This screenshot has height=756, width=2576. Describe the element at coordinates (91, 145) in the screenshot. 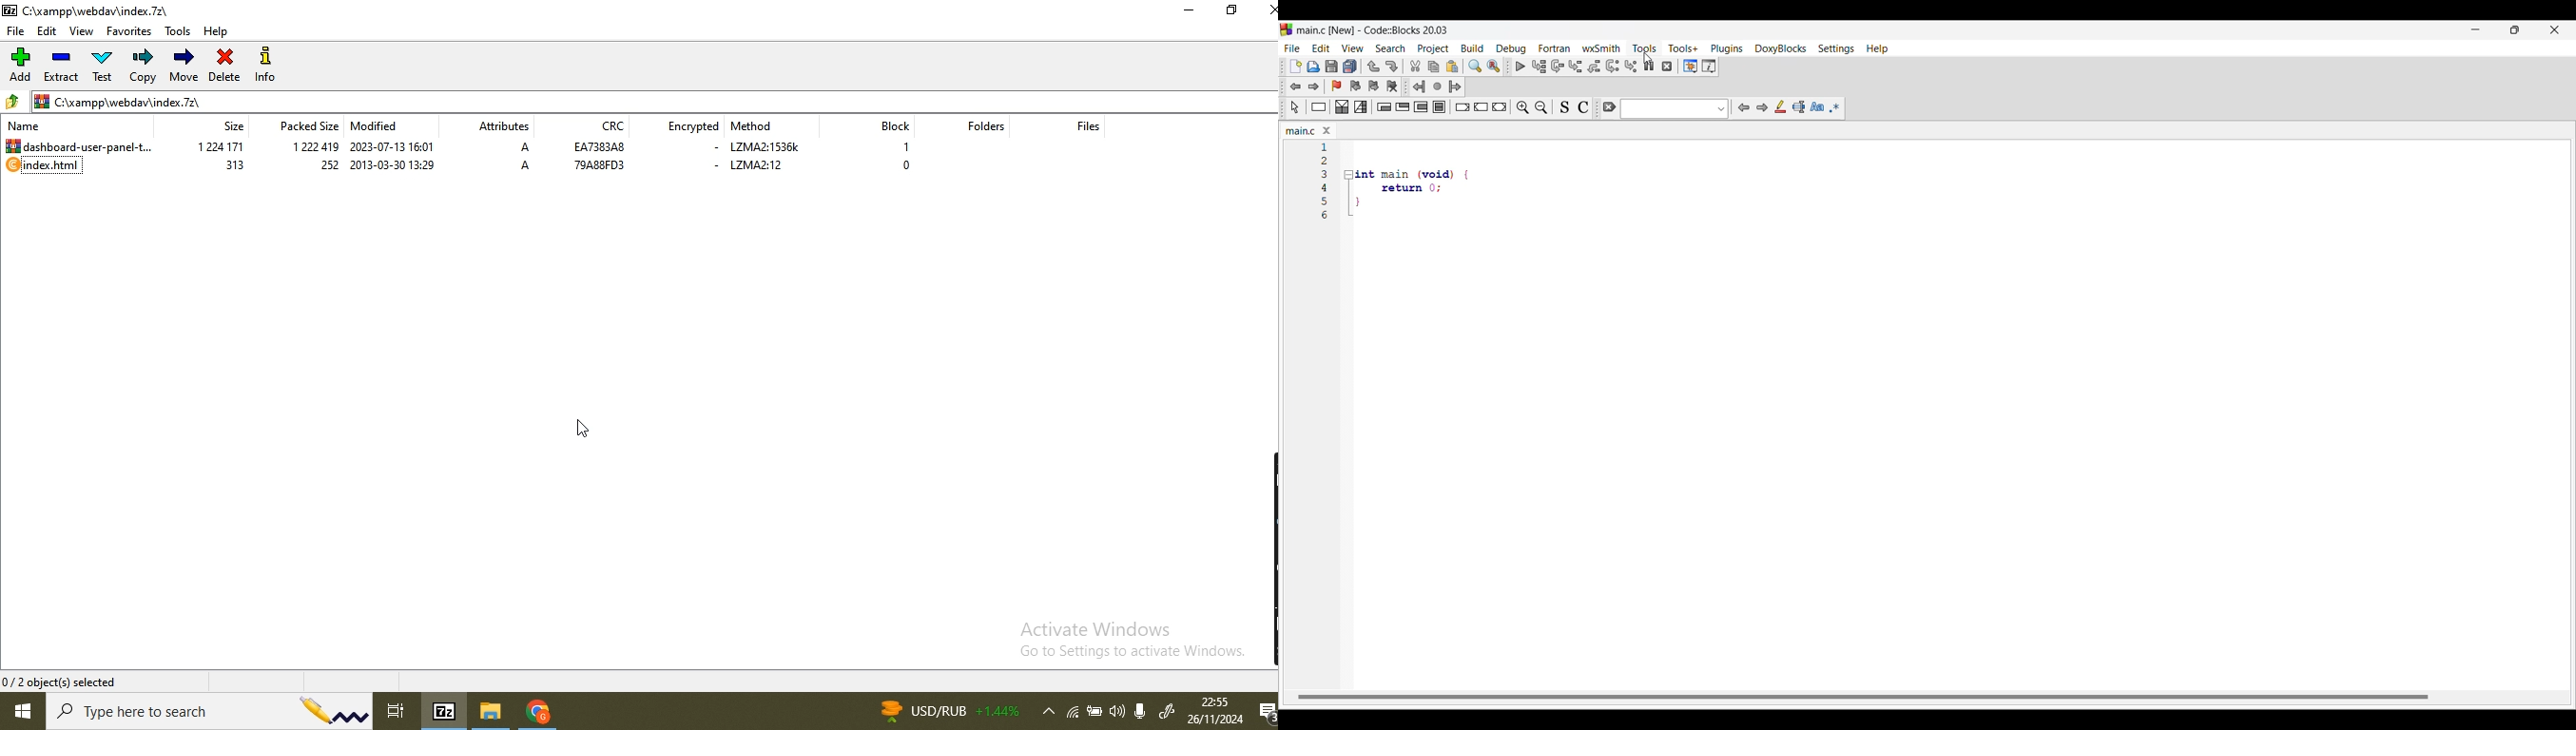

I see `dashboard_user_panel_template` at that location.